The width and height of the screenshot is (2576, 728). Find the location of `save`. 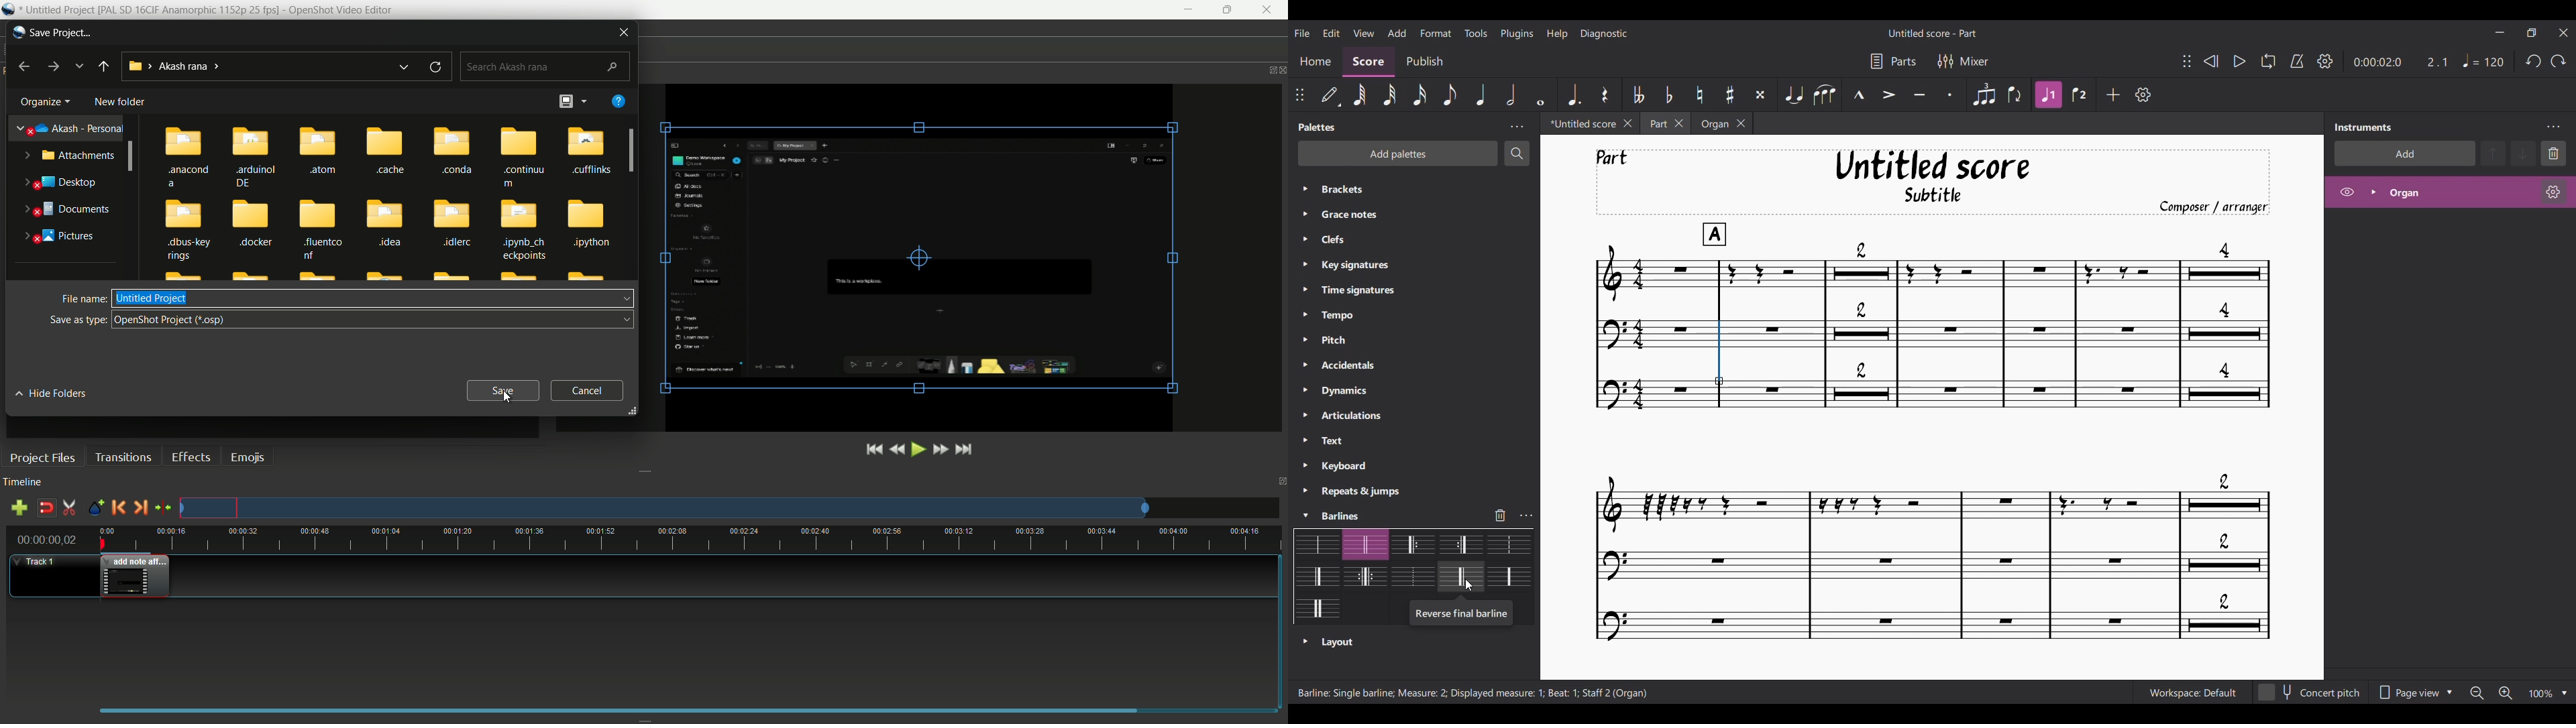

save is located at coordinates (505, 391).